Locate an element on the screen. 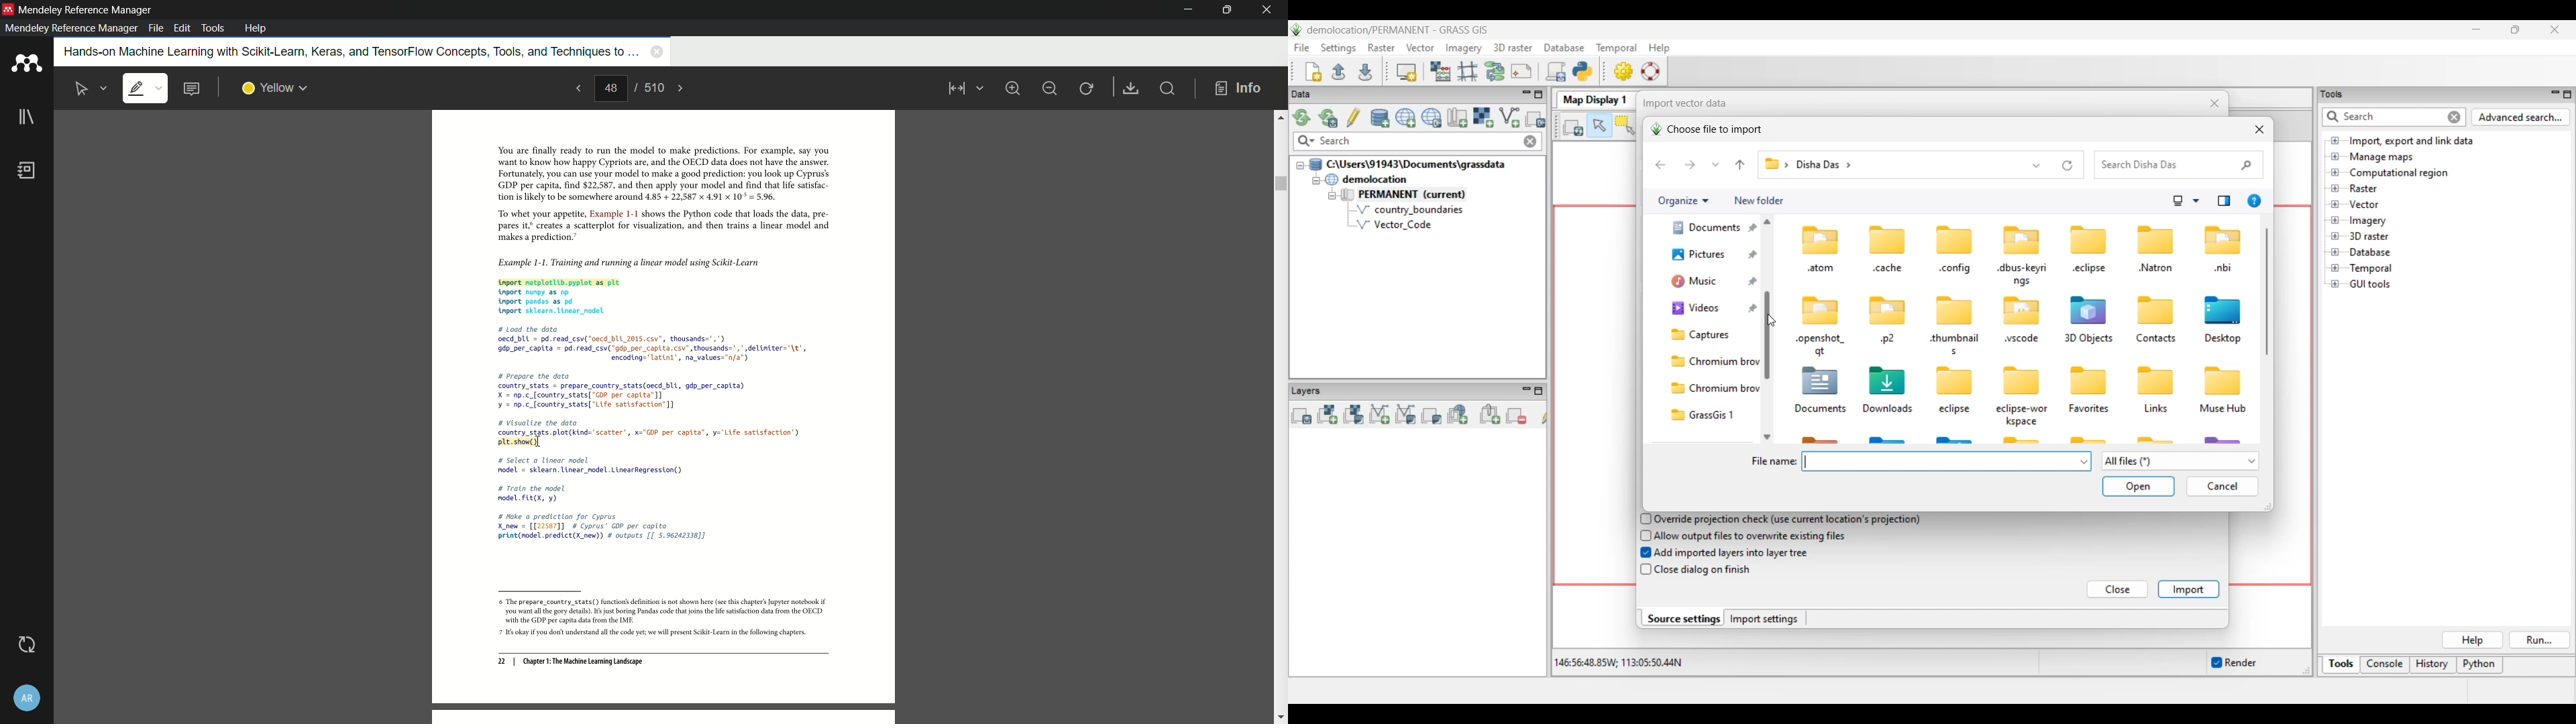 The height and width of the screenshot is (728, 2576). book name is located at coordinates (349, 52).